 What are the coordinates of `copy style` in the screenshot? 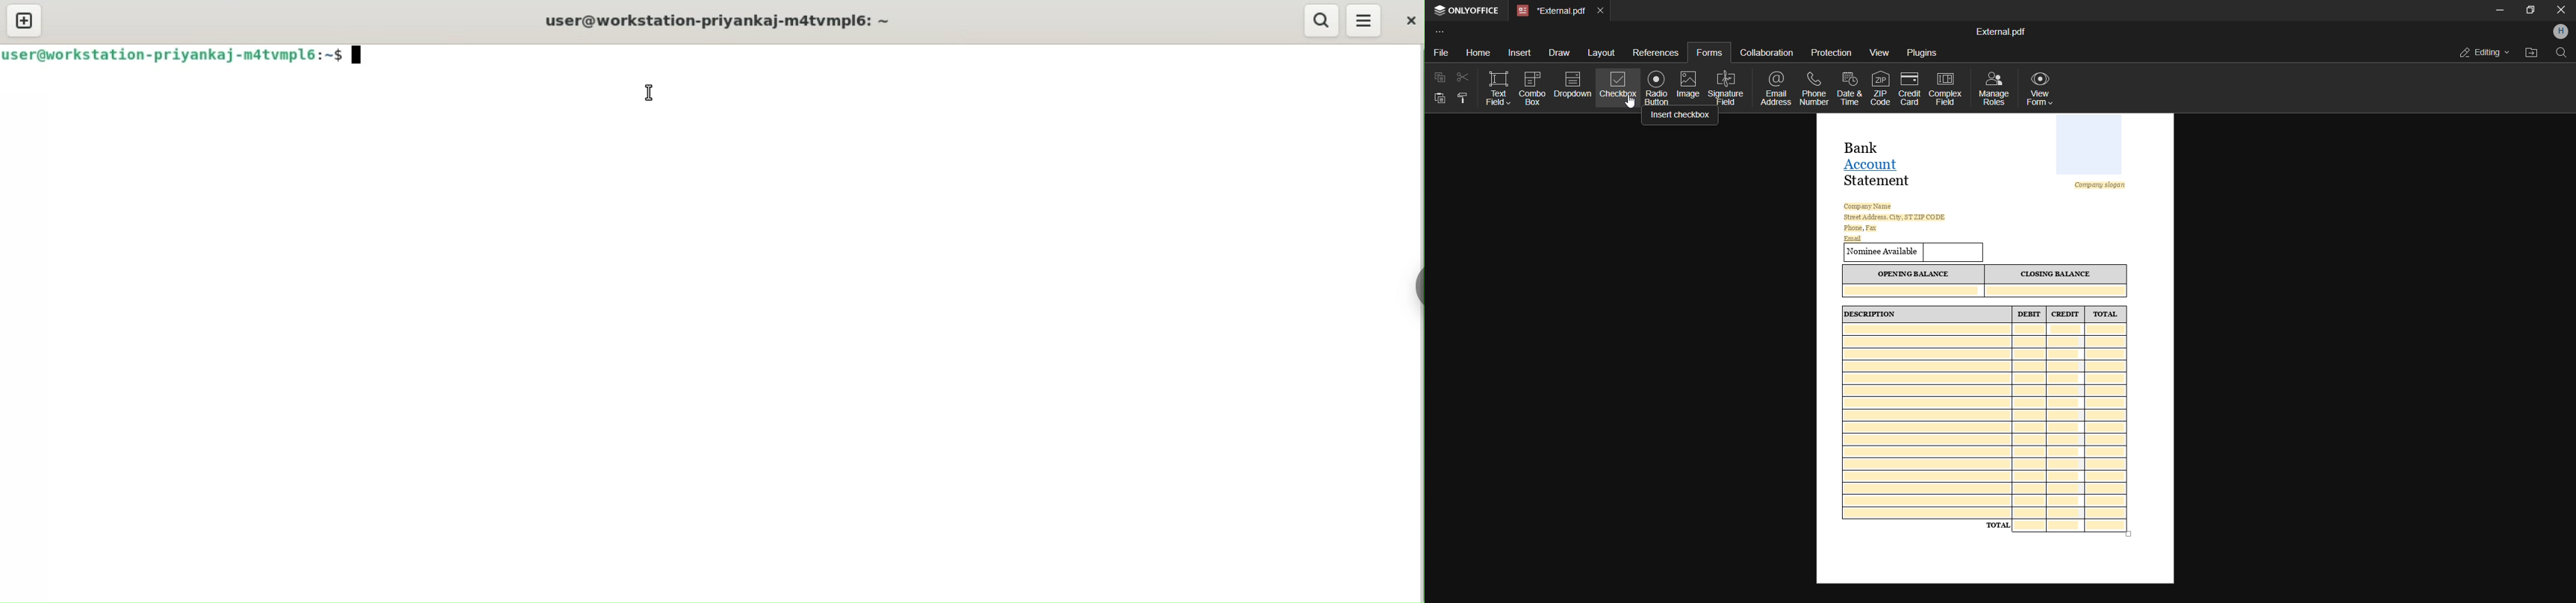 It's located at (1462, 98).